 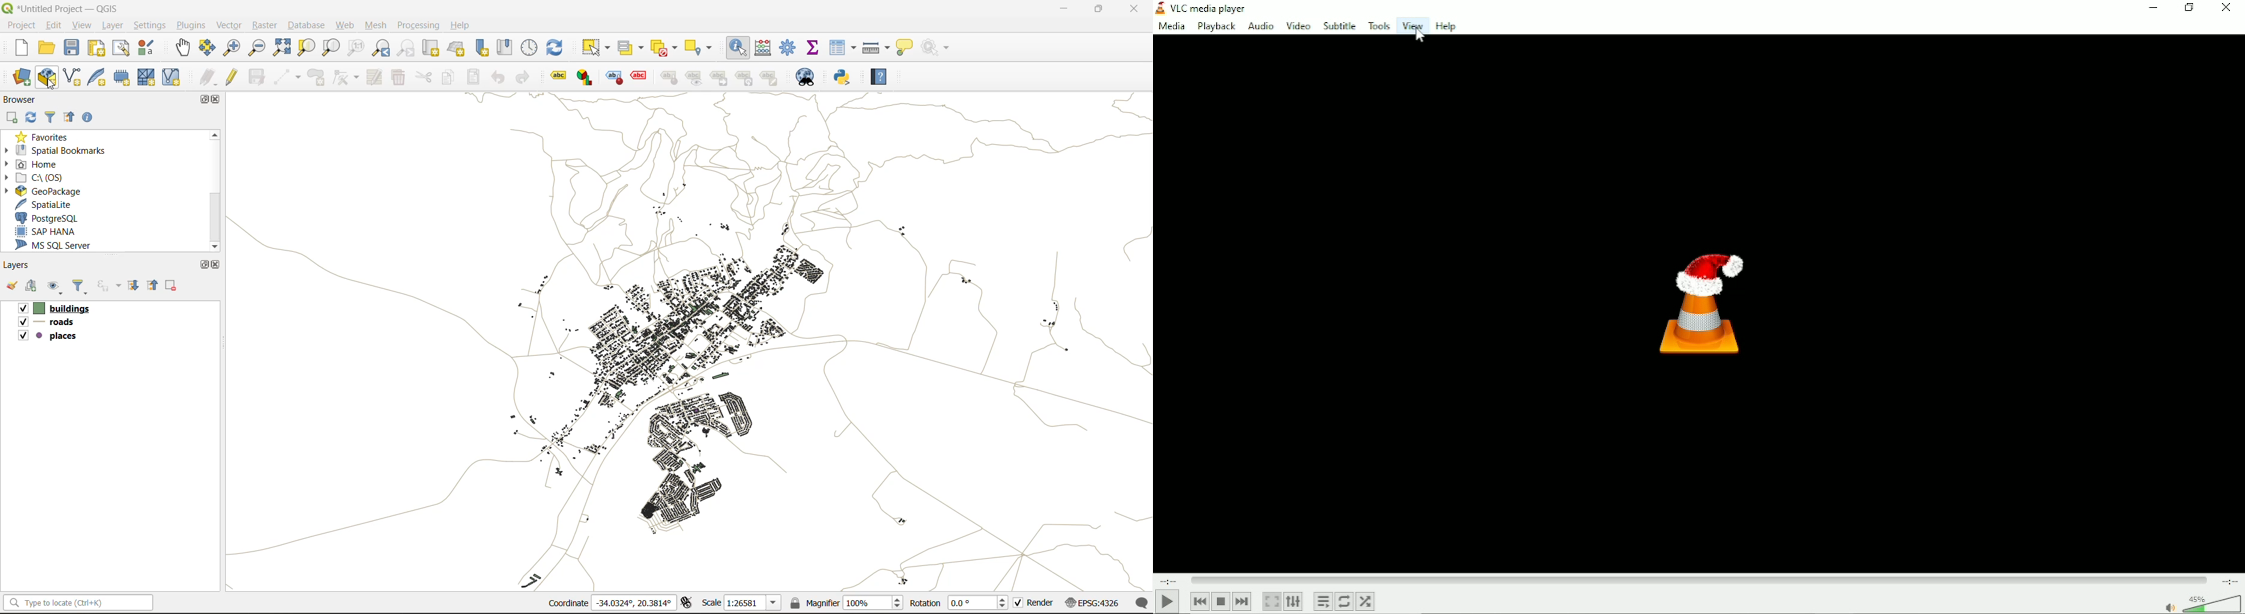 What do you see at coordinates (811, 79) in the screenshot?
I see `metasearch` at bounding box center [811, 79].